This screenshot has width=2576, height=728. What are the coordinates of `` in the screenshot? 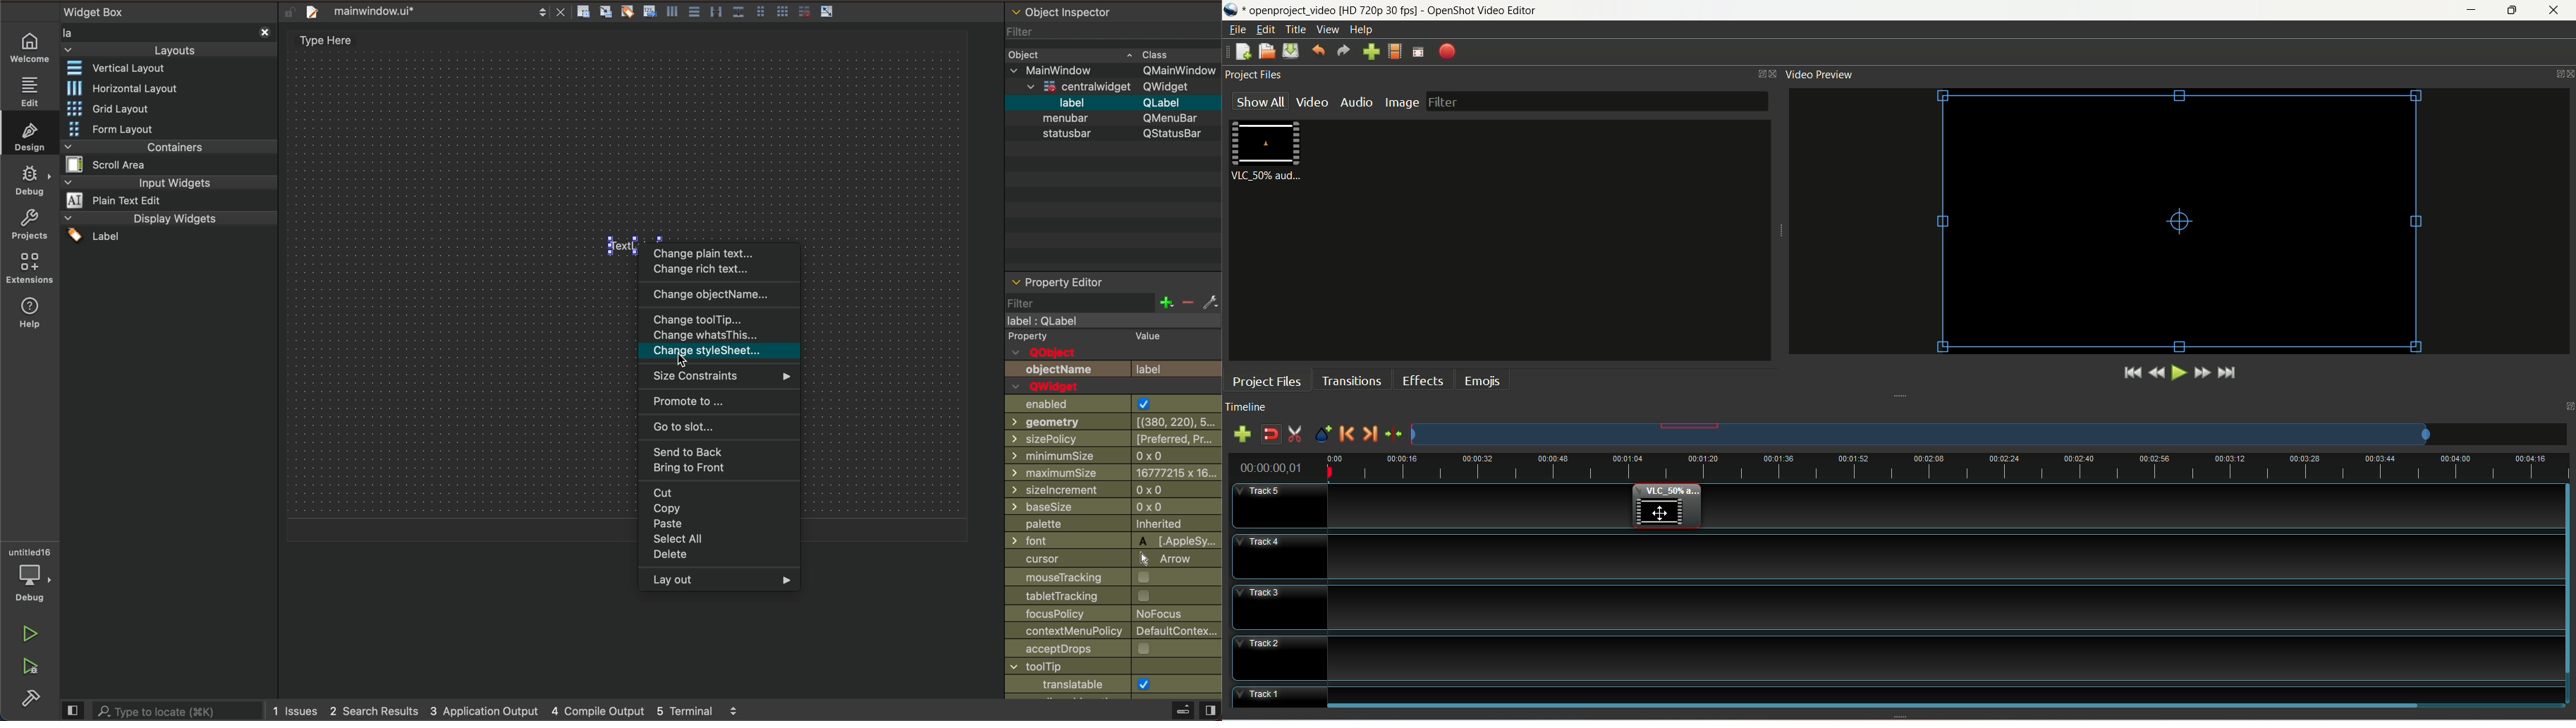 It's located at (1112, 541).